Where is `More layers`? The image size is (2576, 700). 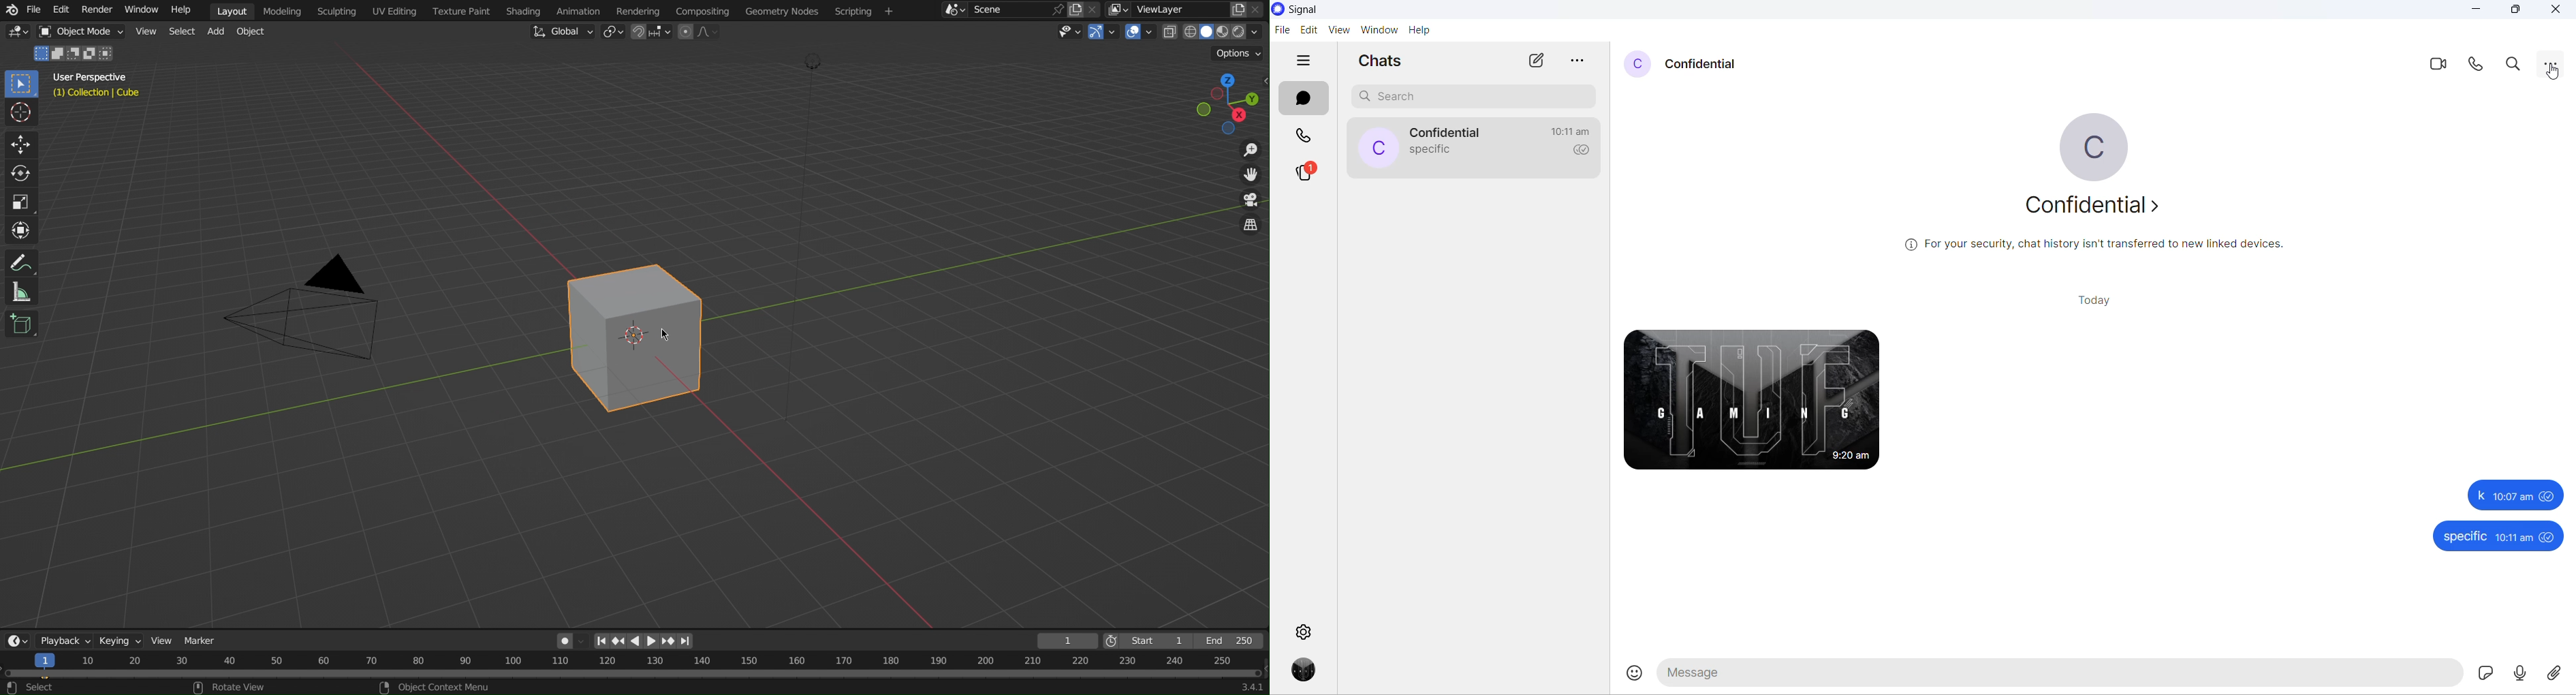
More layers is located at coordinates (1116, 9).